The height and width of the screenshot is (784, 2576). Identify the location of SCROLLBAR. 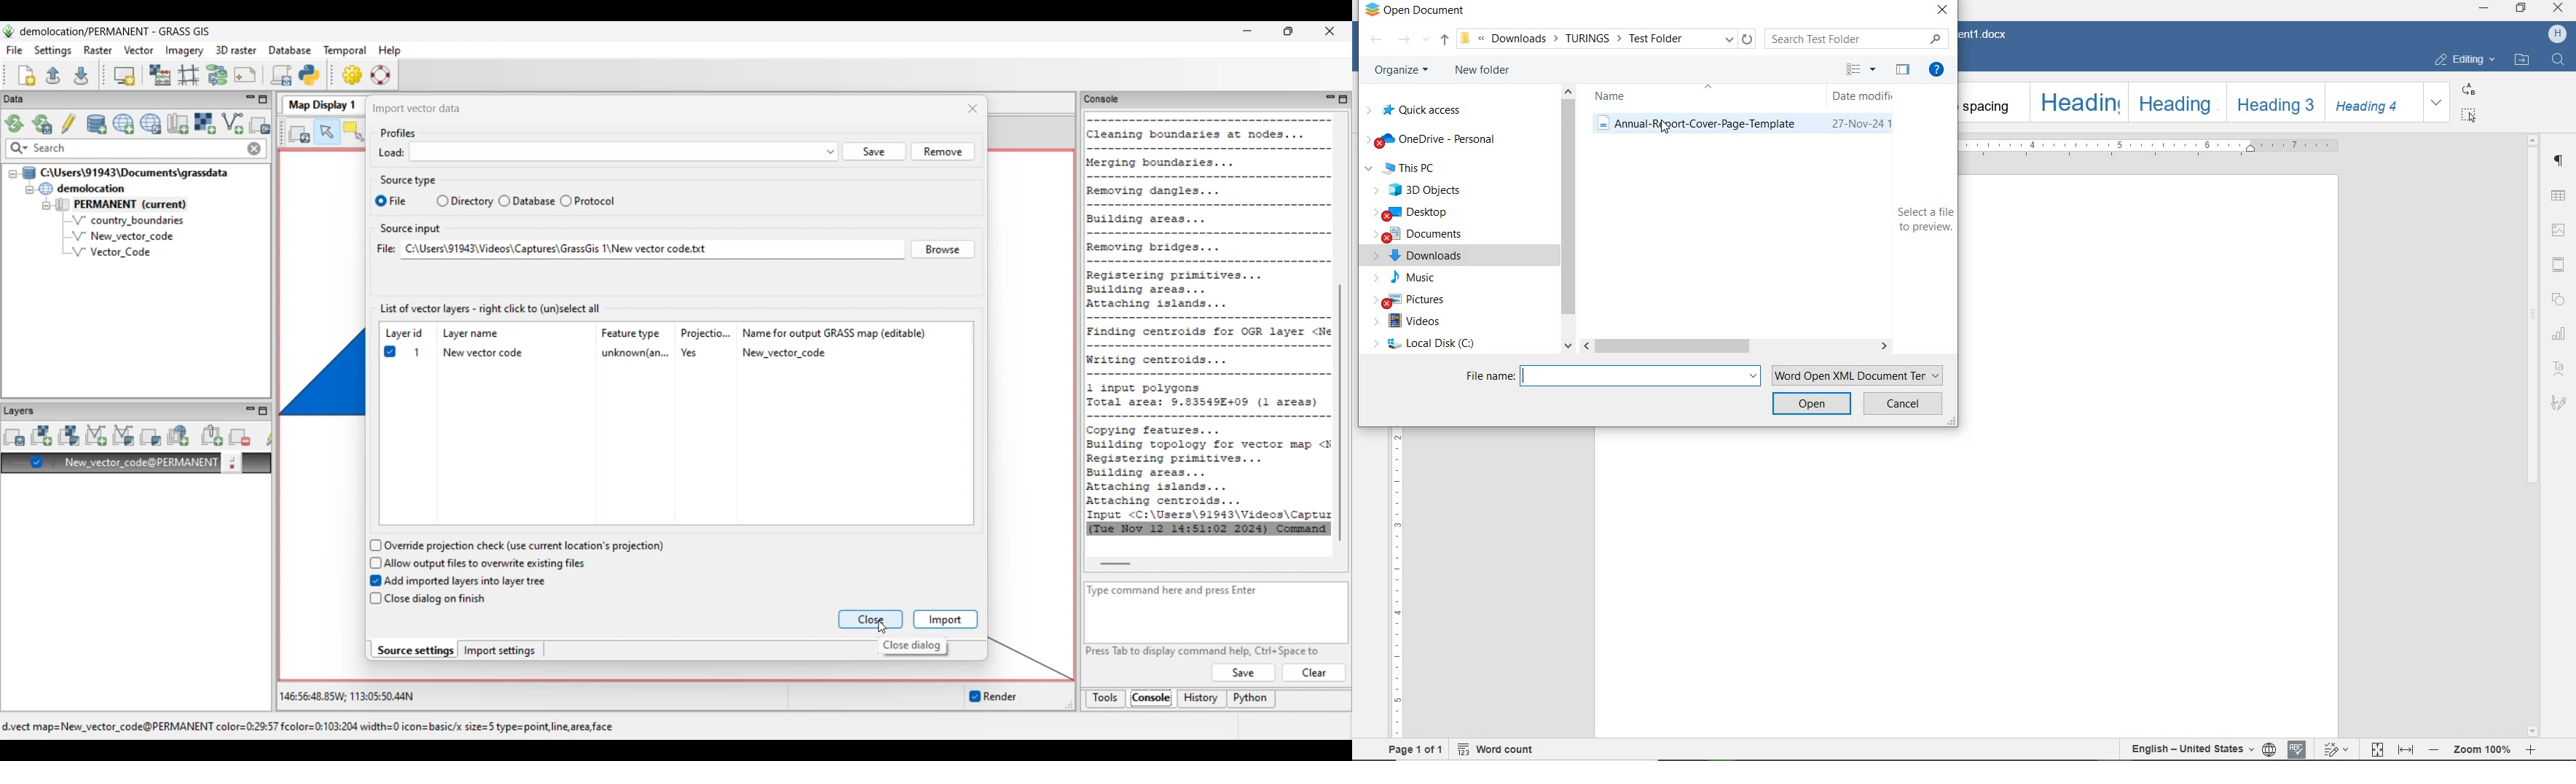
(1740, 347).